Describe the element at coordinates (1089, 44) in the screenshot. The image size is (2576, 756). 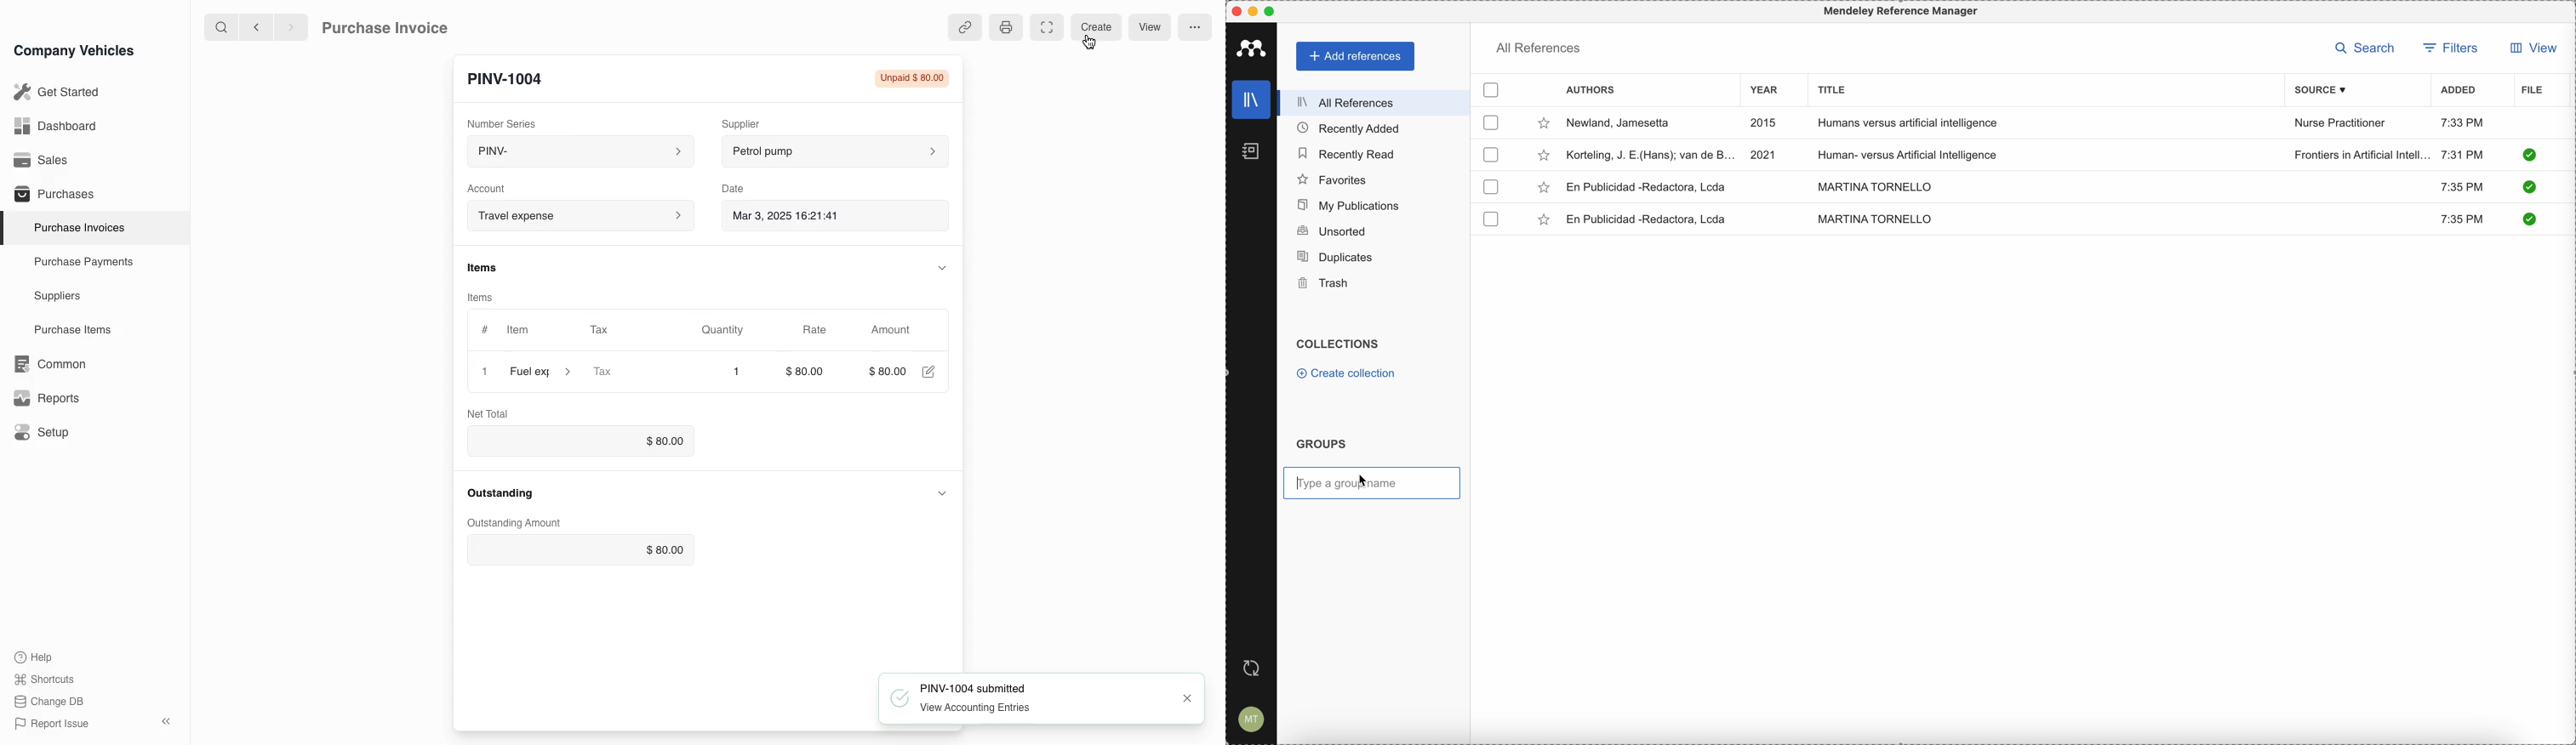
I see `cursor` at that location.